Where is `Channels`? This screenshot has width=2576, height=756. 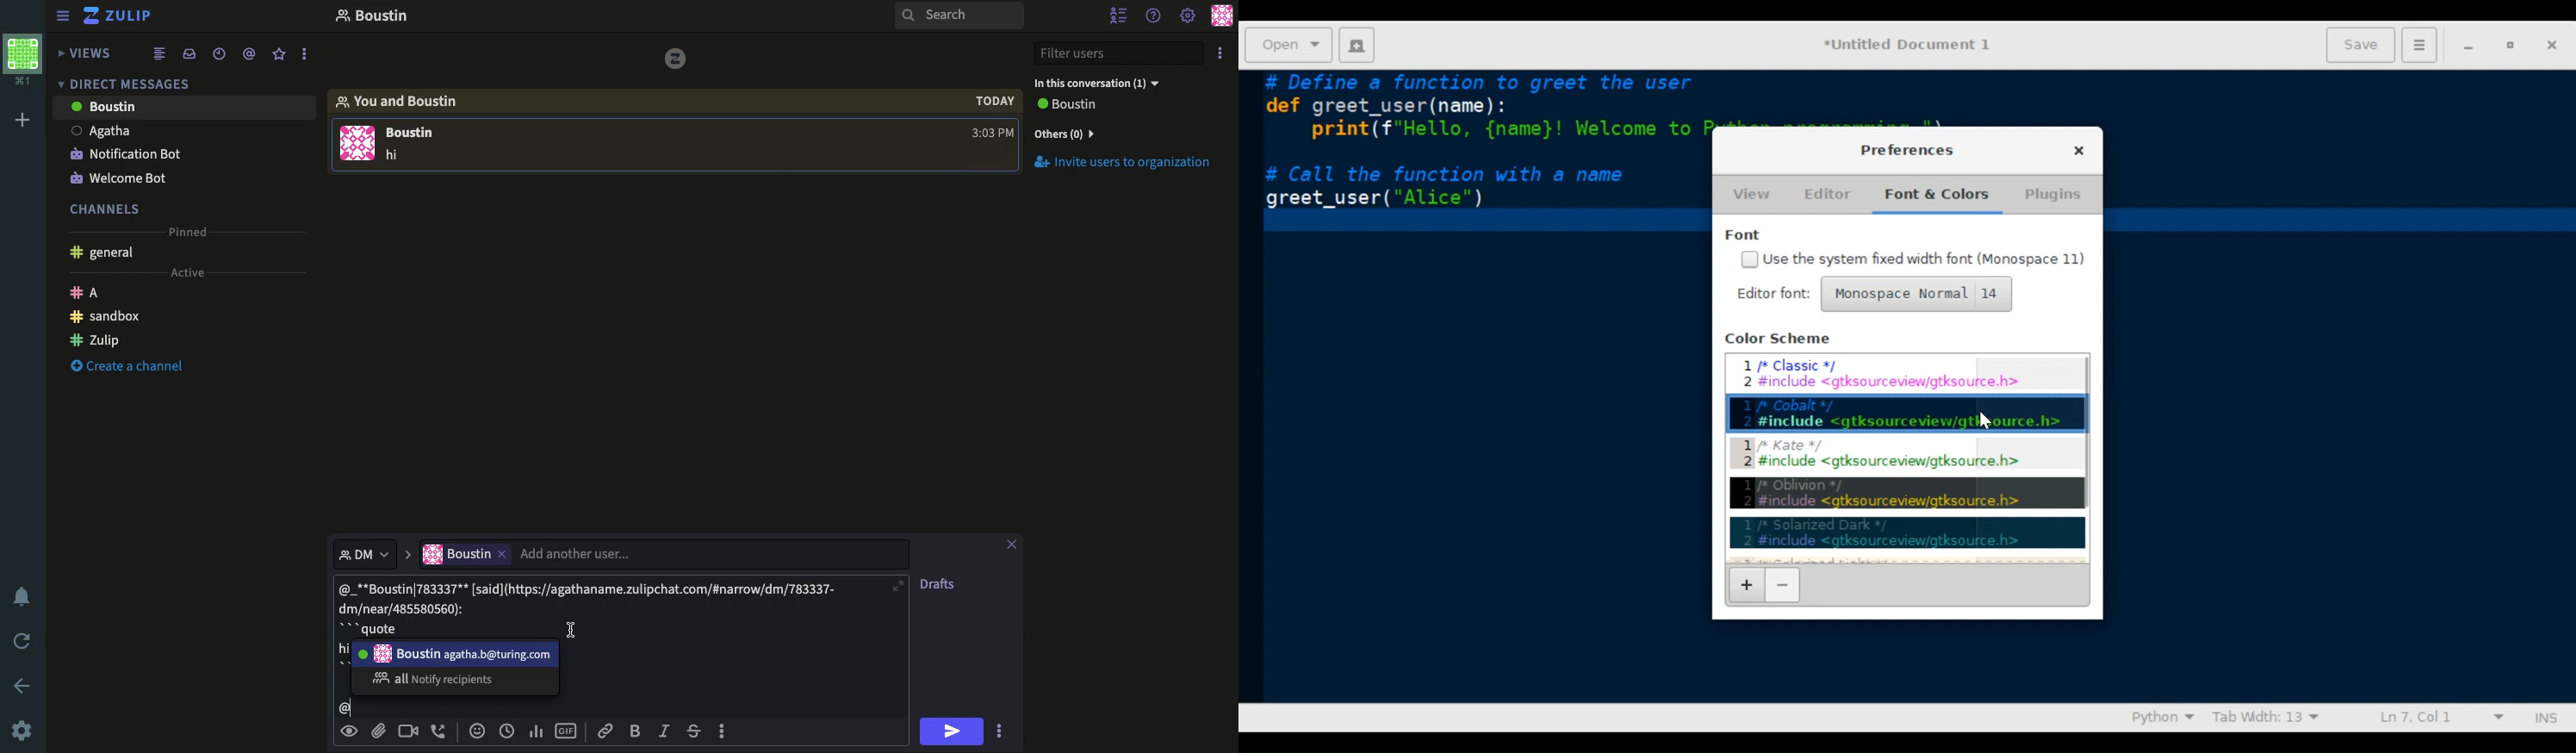
Channels is located at coordinates (108, 207).